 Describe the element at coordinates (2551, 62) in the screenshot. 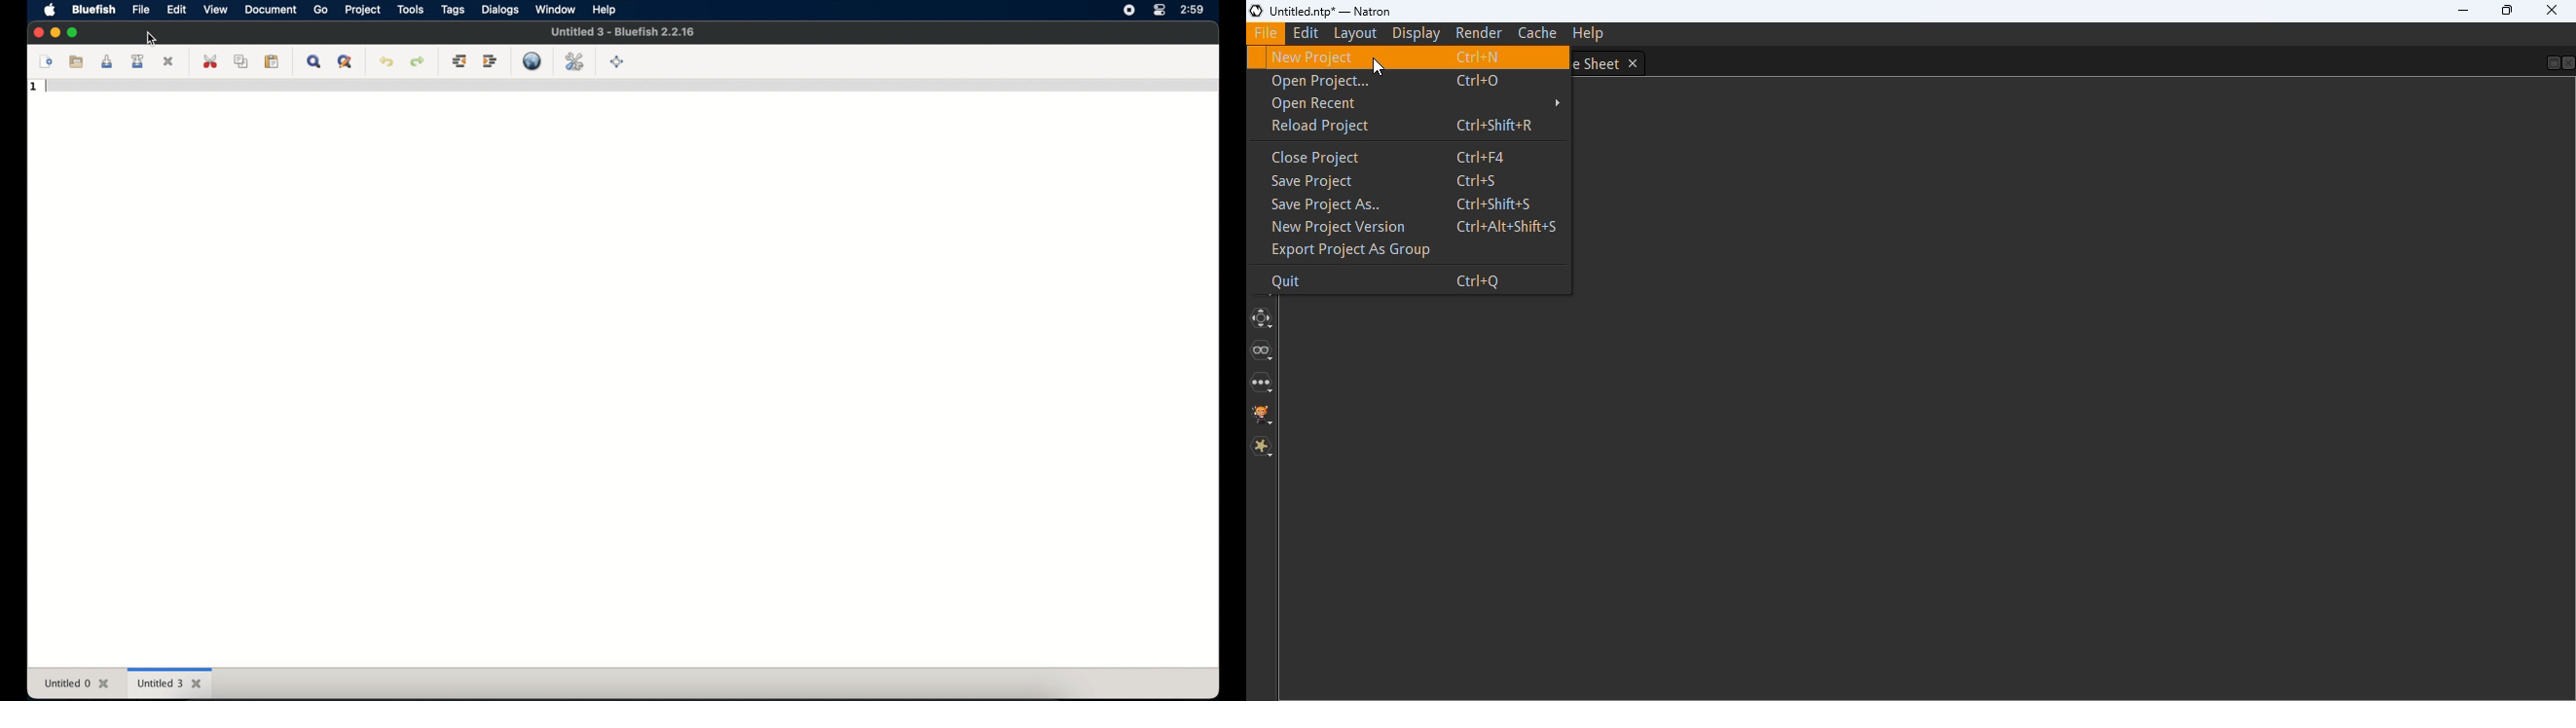

I see `float pane` at that location.